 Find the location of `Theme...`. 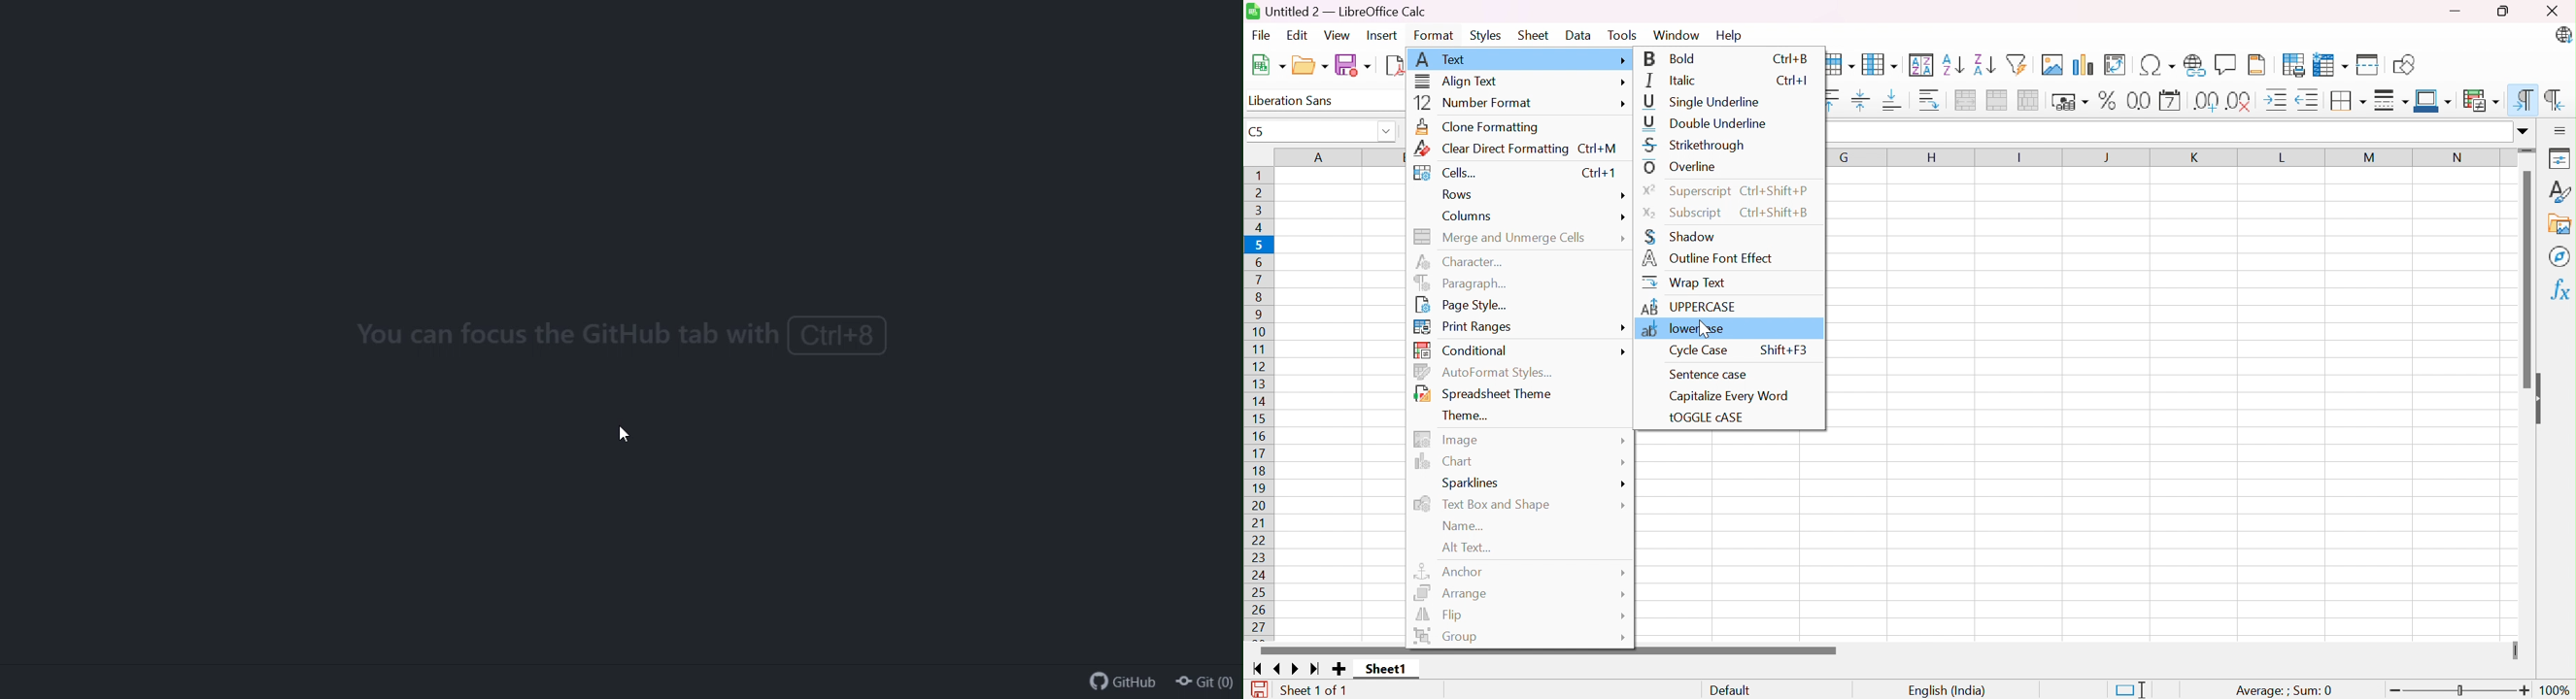

Theme... is located at coordinates (1464, 415).